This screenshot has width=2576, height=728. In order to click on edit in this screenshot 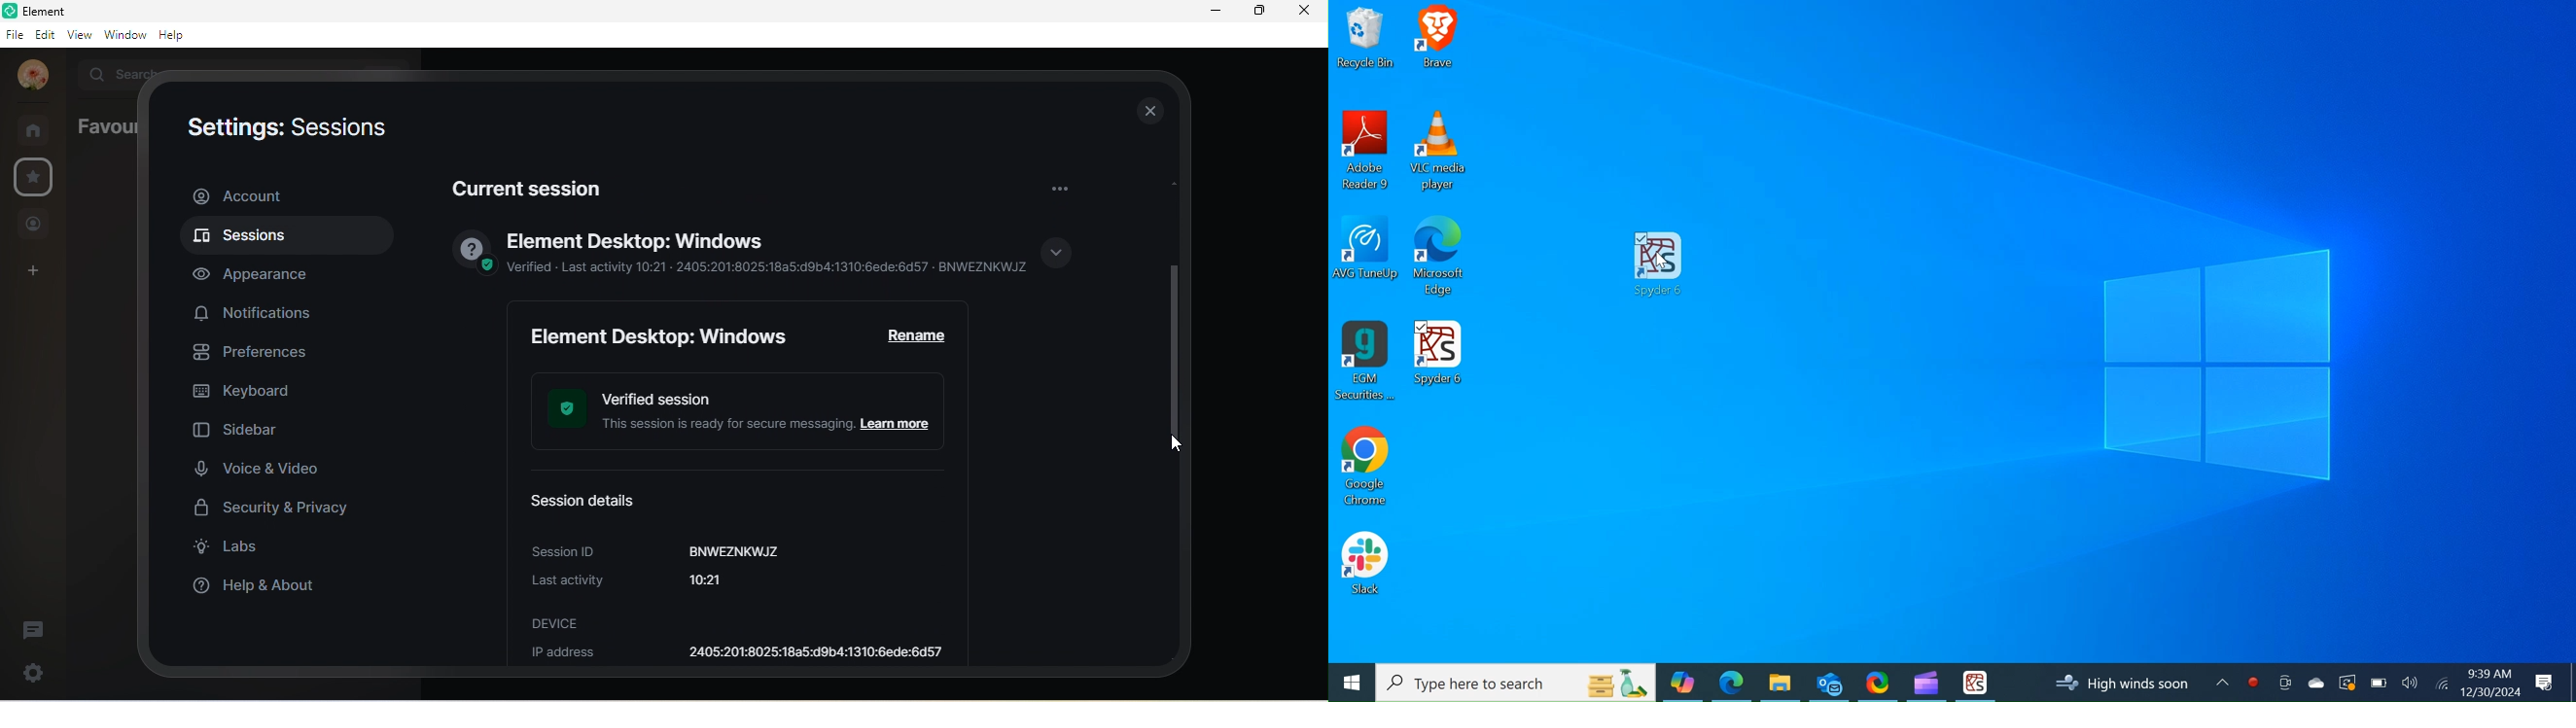, I will do `click(46, 34)`.